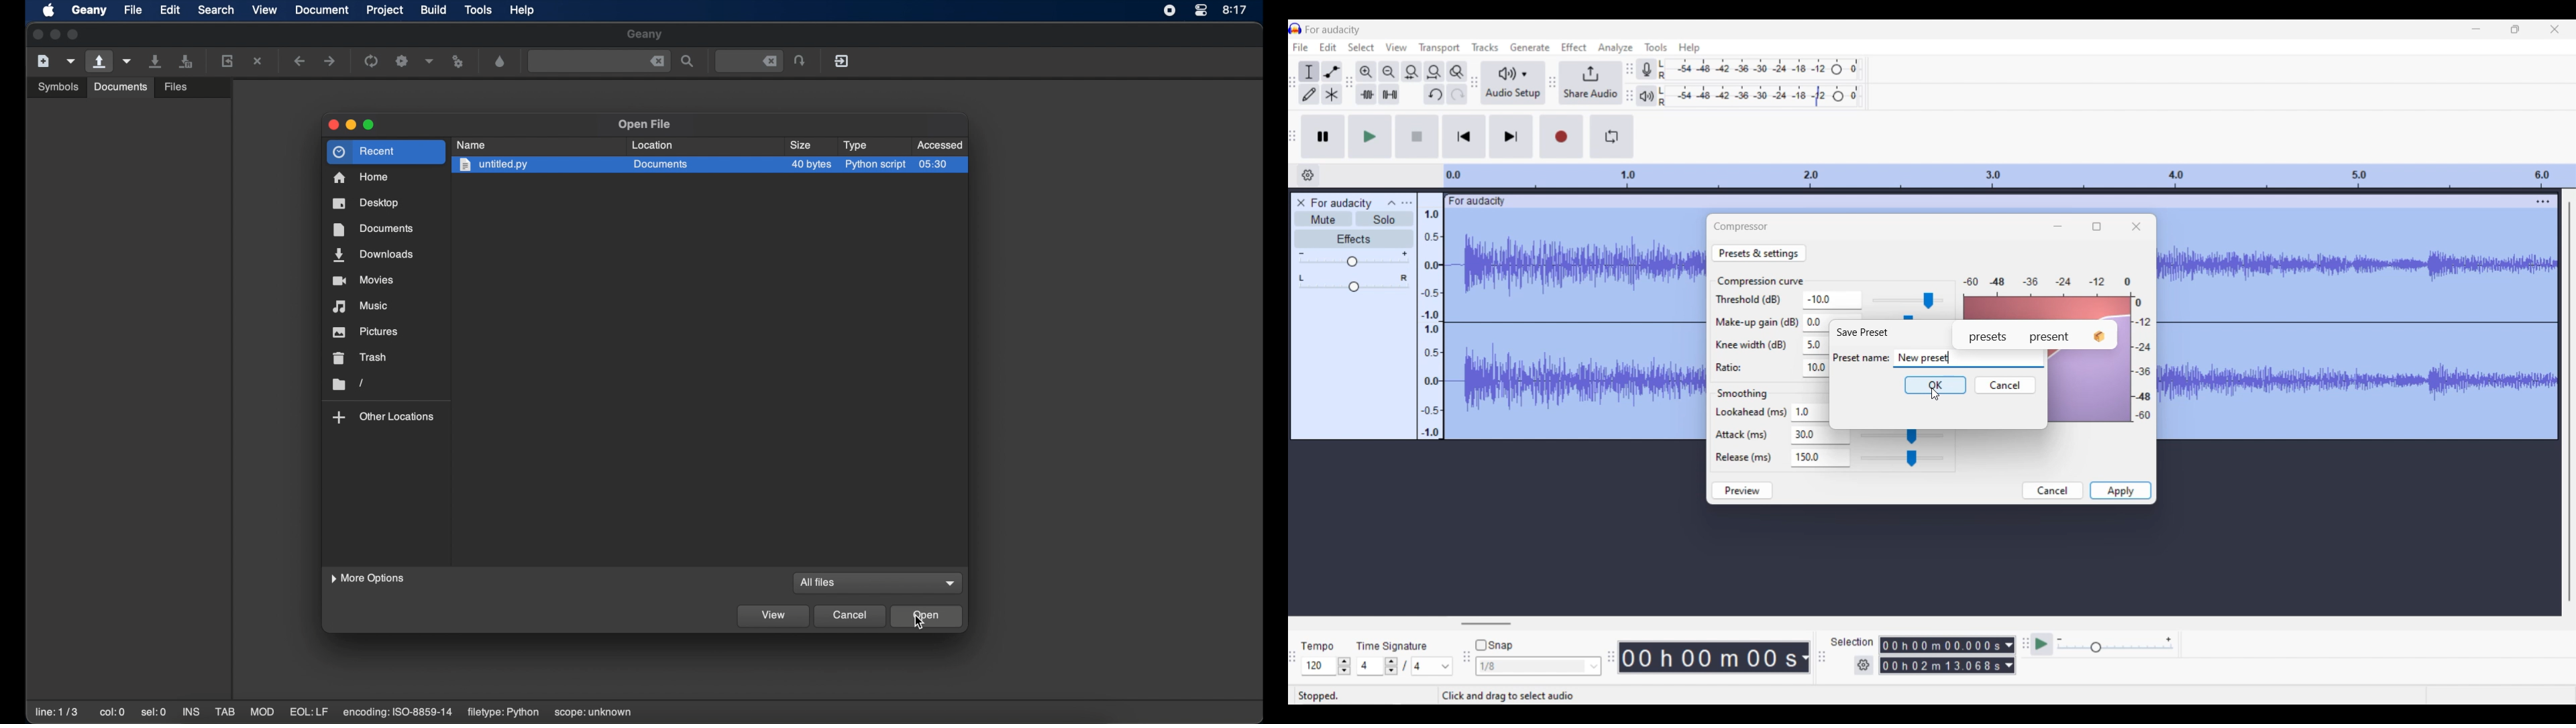 The image size is (2576, 728). What do you see at coordinates (1755, 332) in the screenshot?
I see `Indicate specific setting under compression curve` at bounding box center [1755, 332].